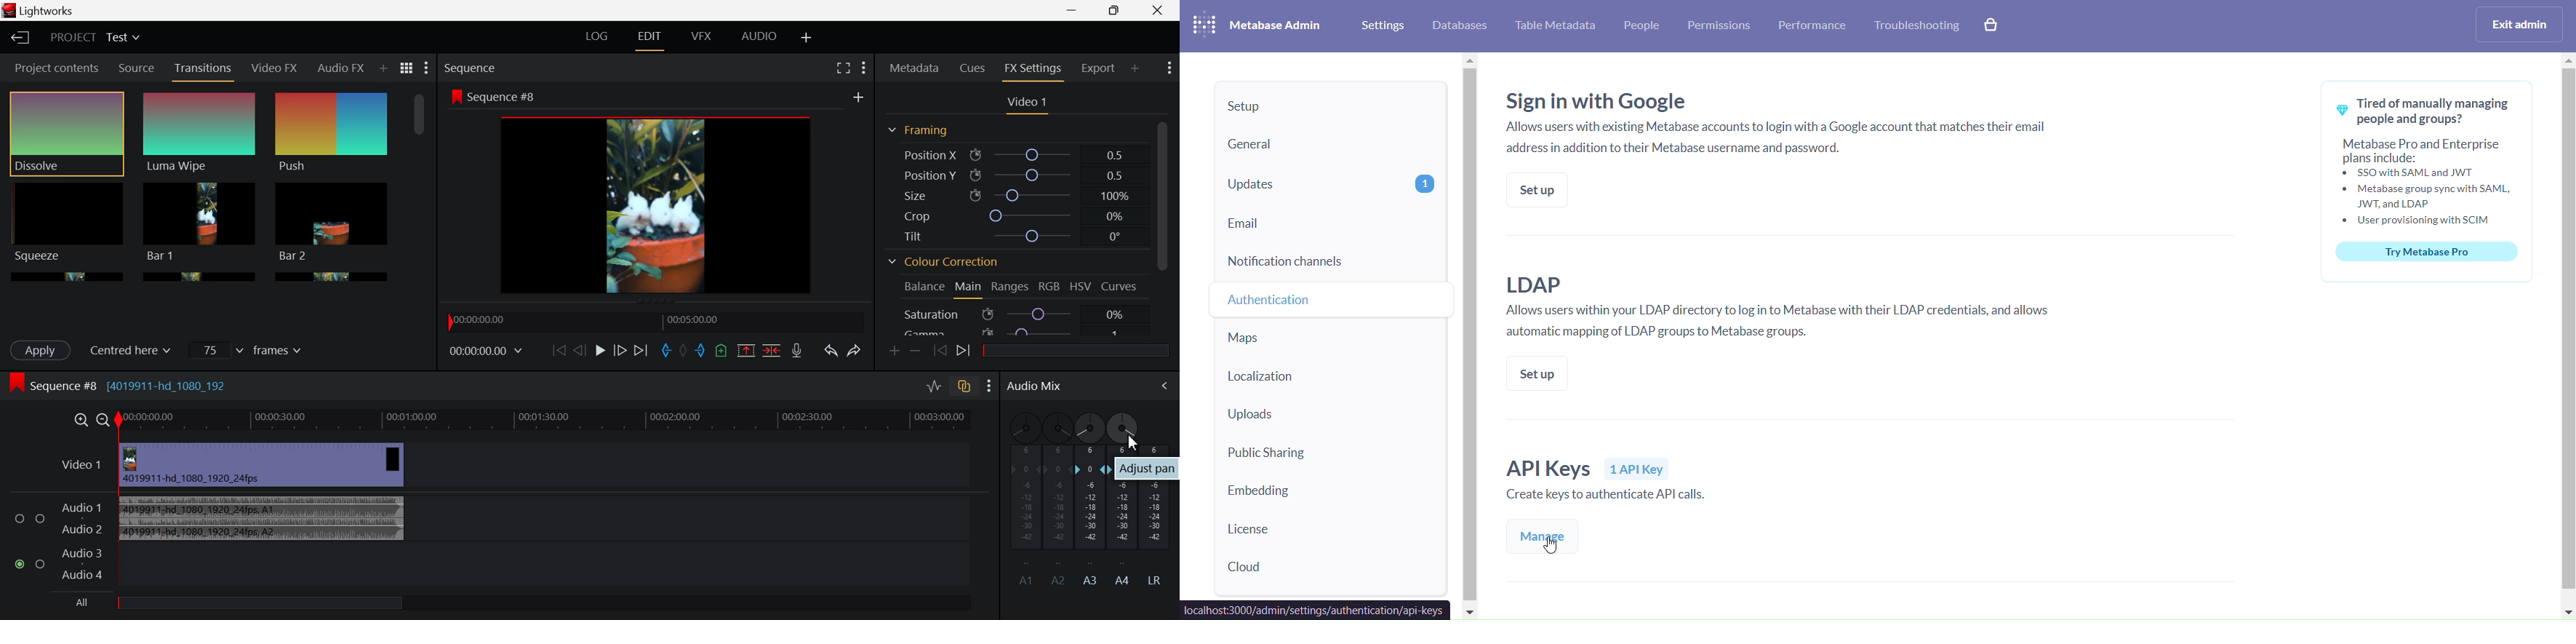 Image resolution: width=2576 pixels, height=644 pixels. What do you see at coordinates (1166, 227) in the screenshot?
I see `Scroll Bar` at bounding box center [1166, 227].